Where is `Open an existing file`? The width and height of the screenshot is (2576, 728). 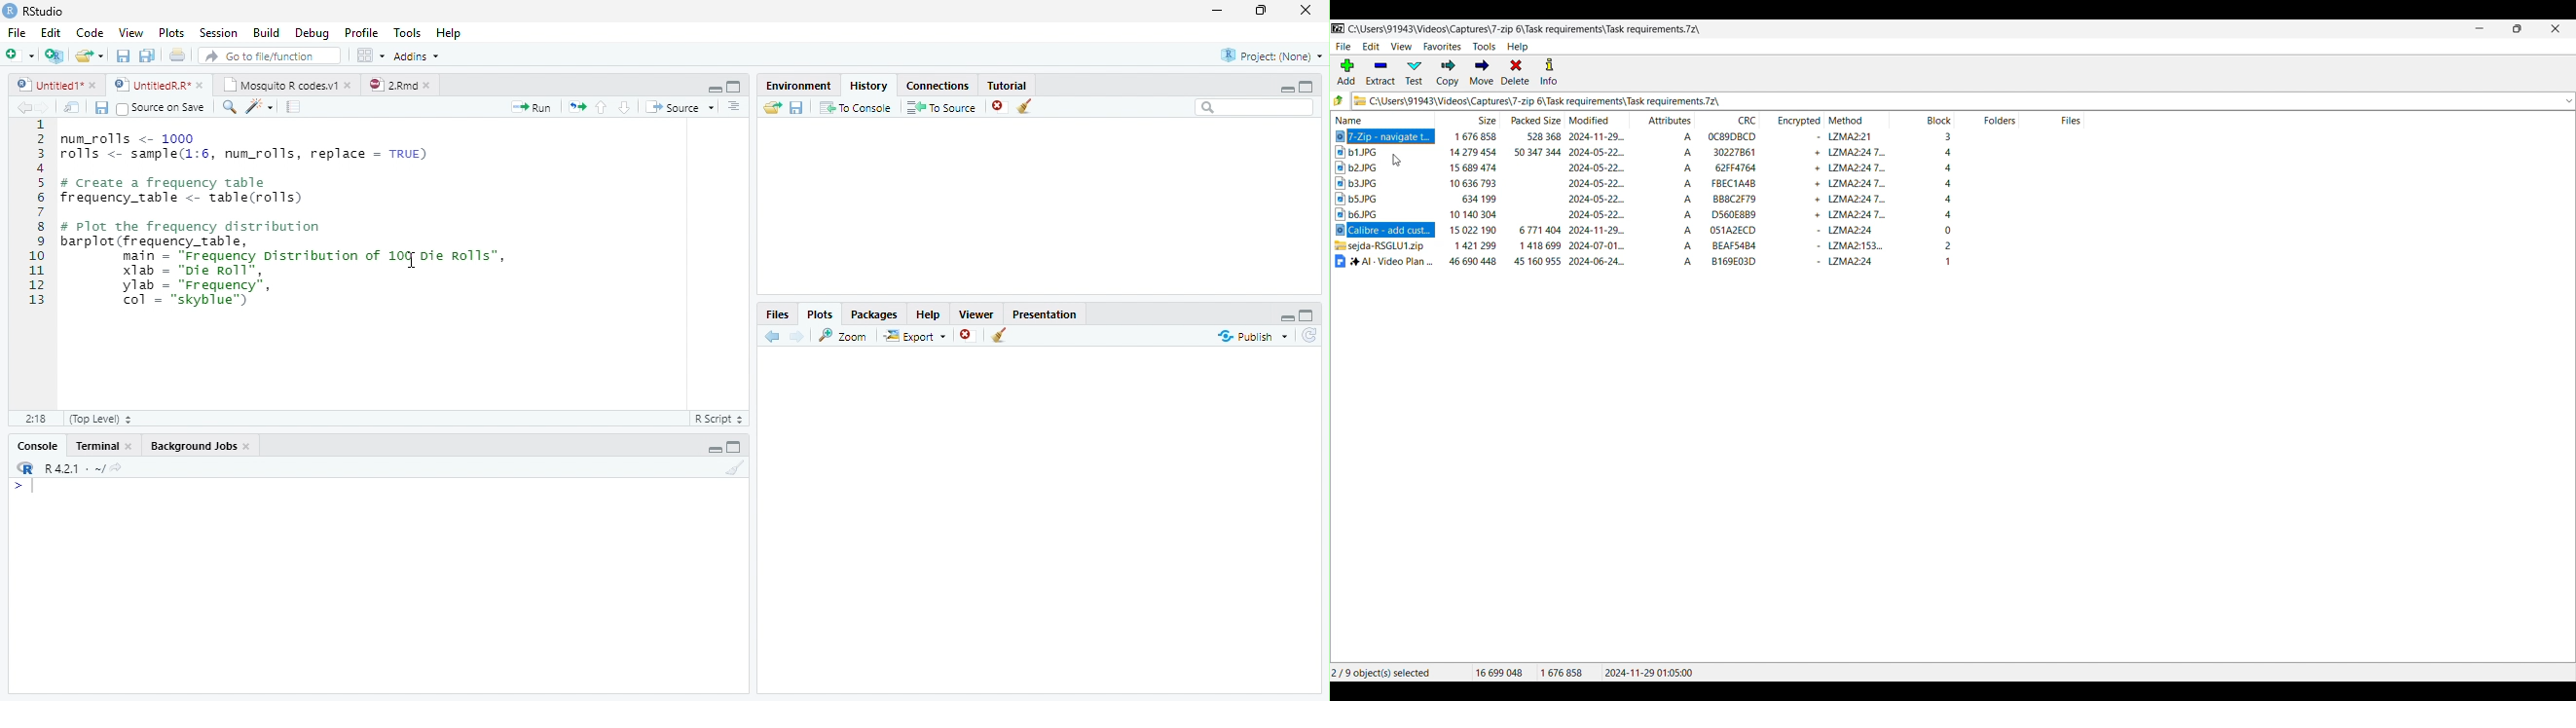 Open an existing file is located at coordinates (90, 55).